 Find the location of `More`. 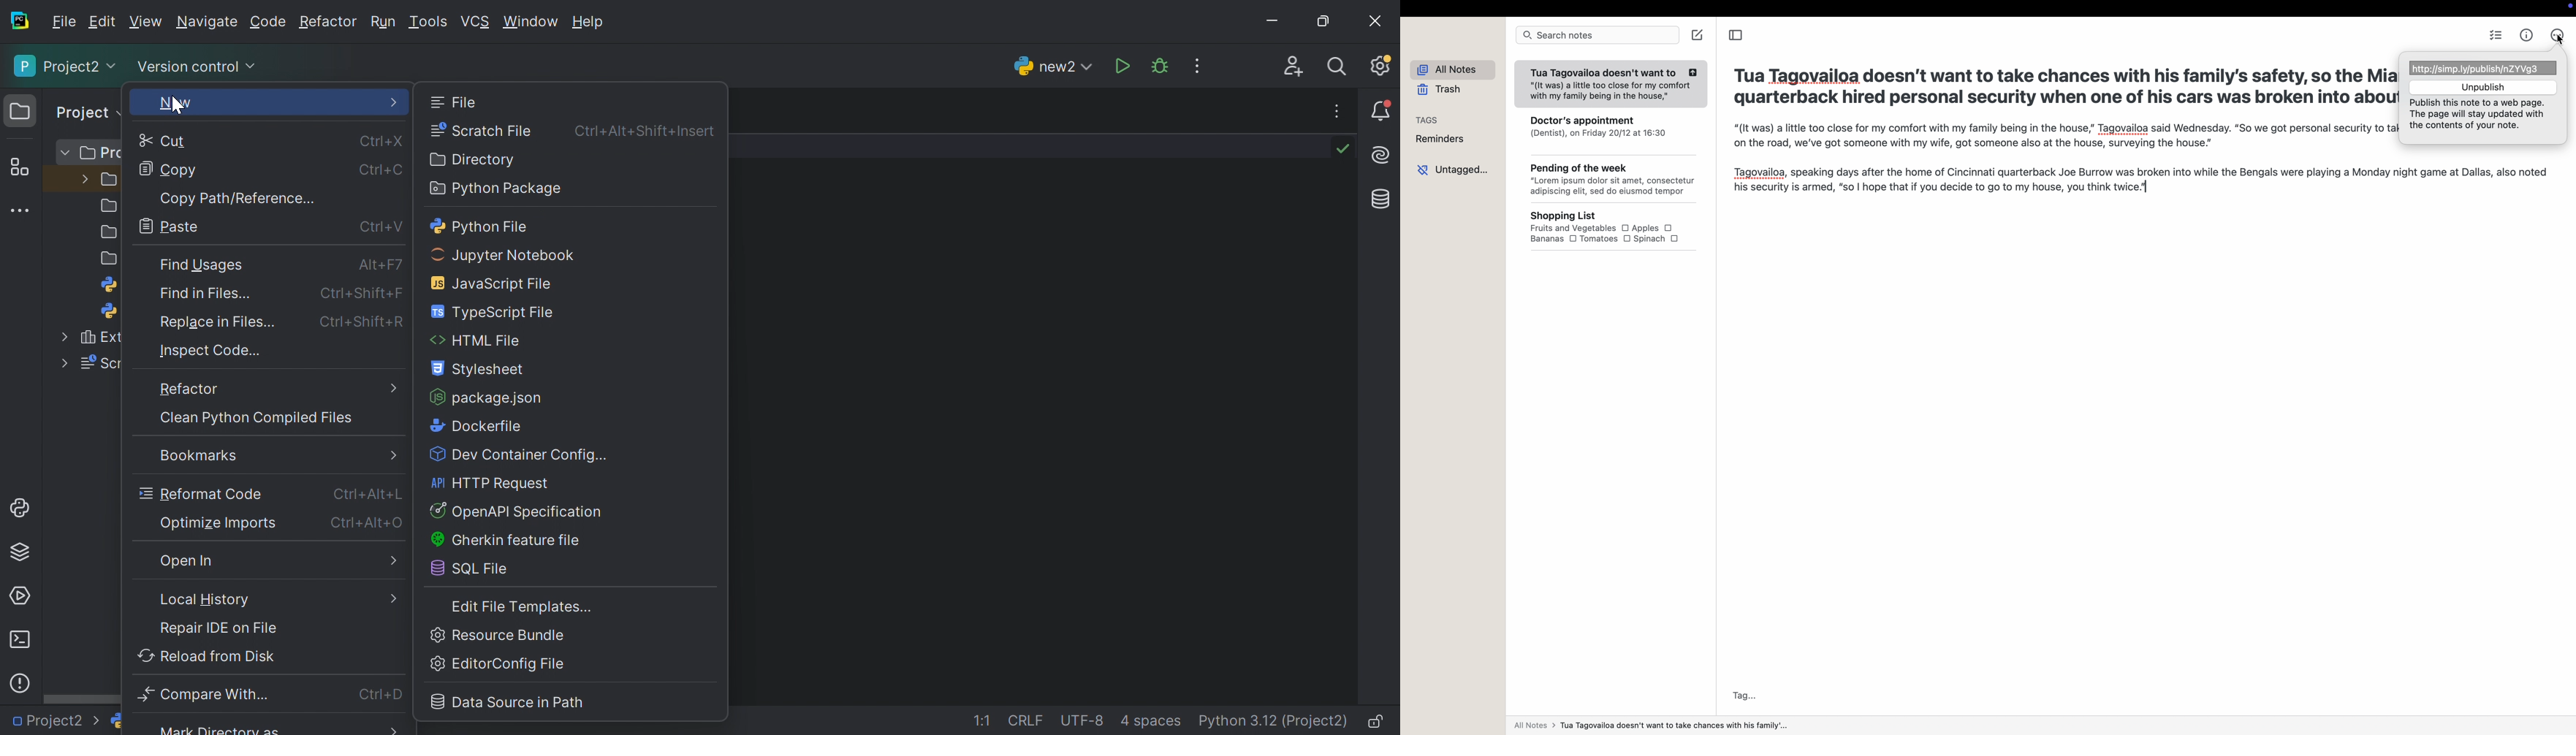

More is located at coordinates (392, 454).